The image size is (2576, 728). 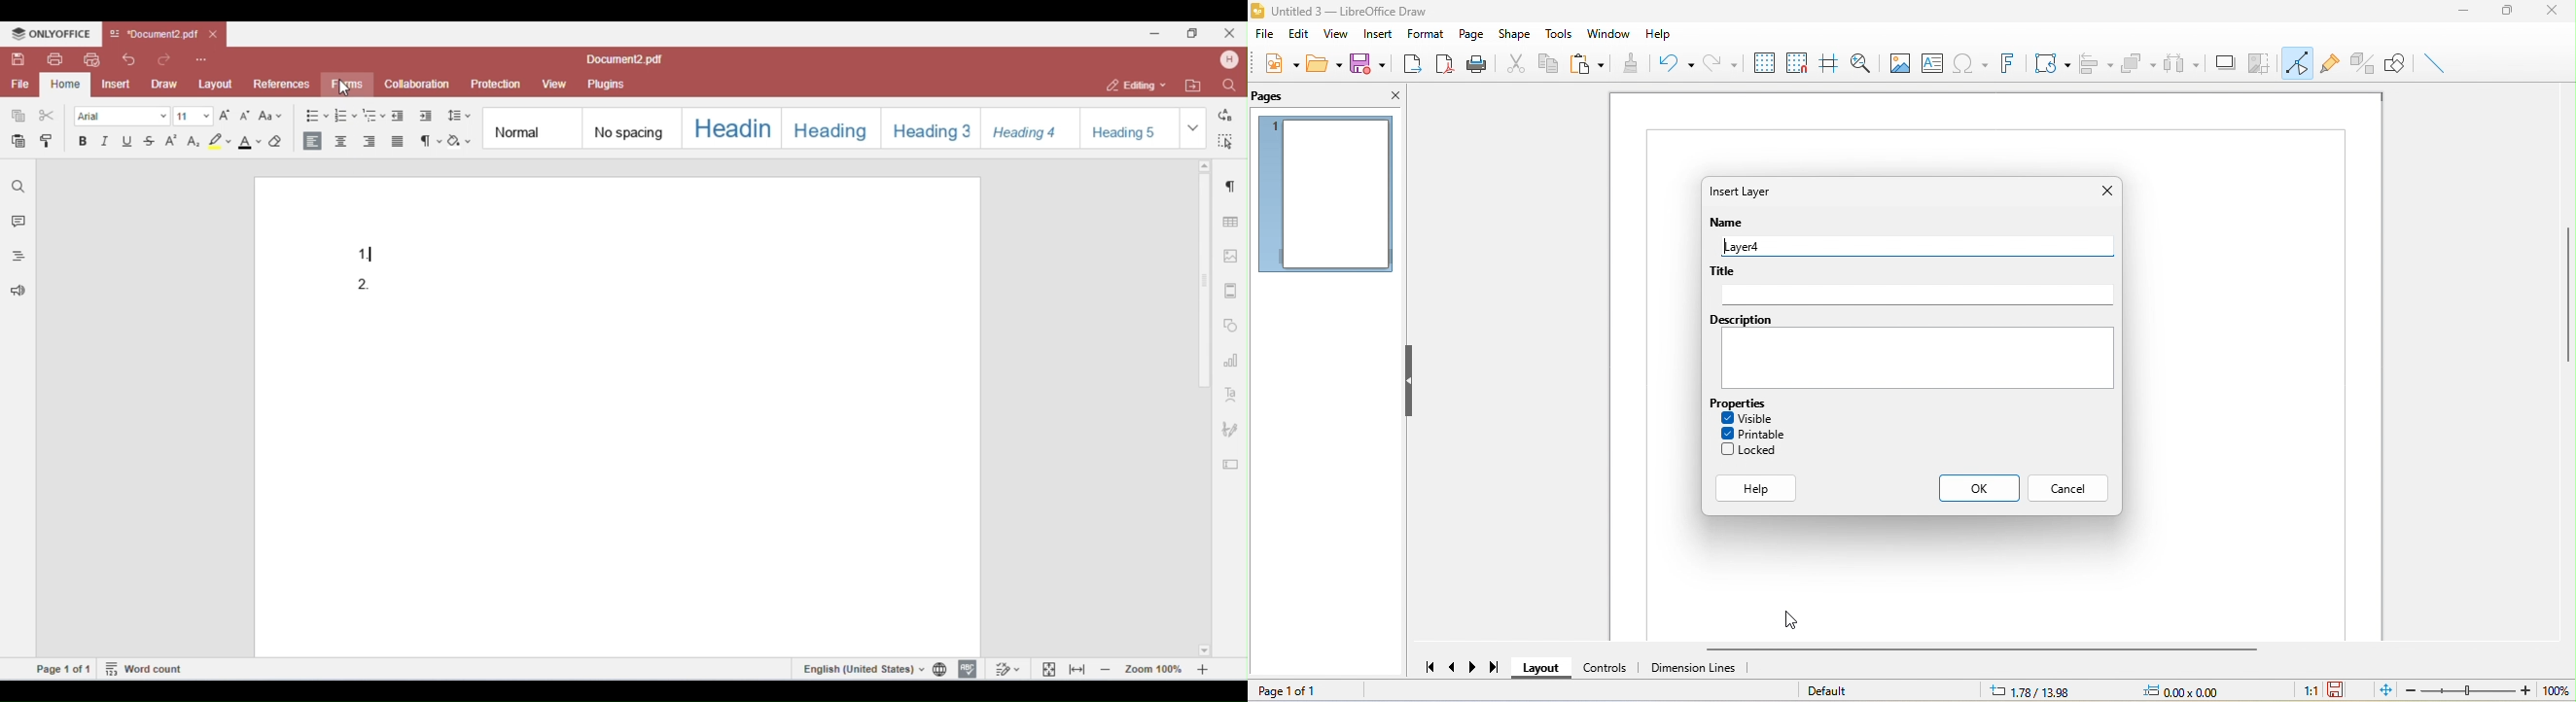 I want to click on display to grid, so click(x=1765, y=61).